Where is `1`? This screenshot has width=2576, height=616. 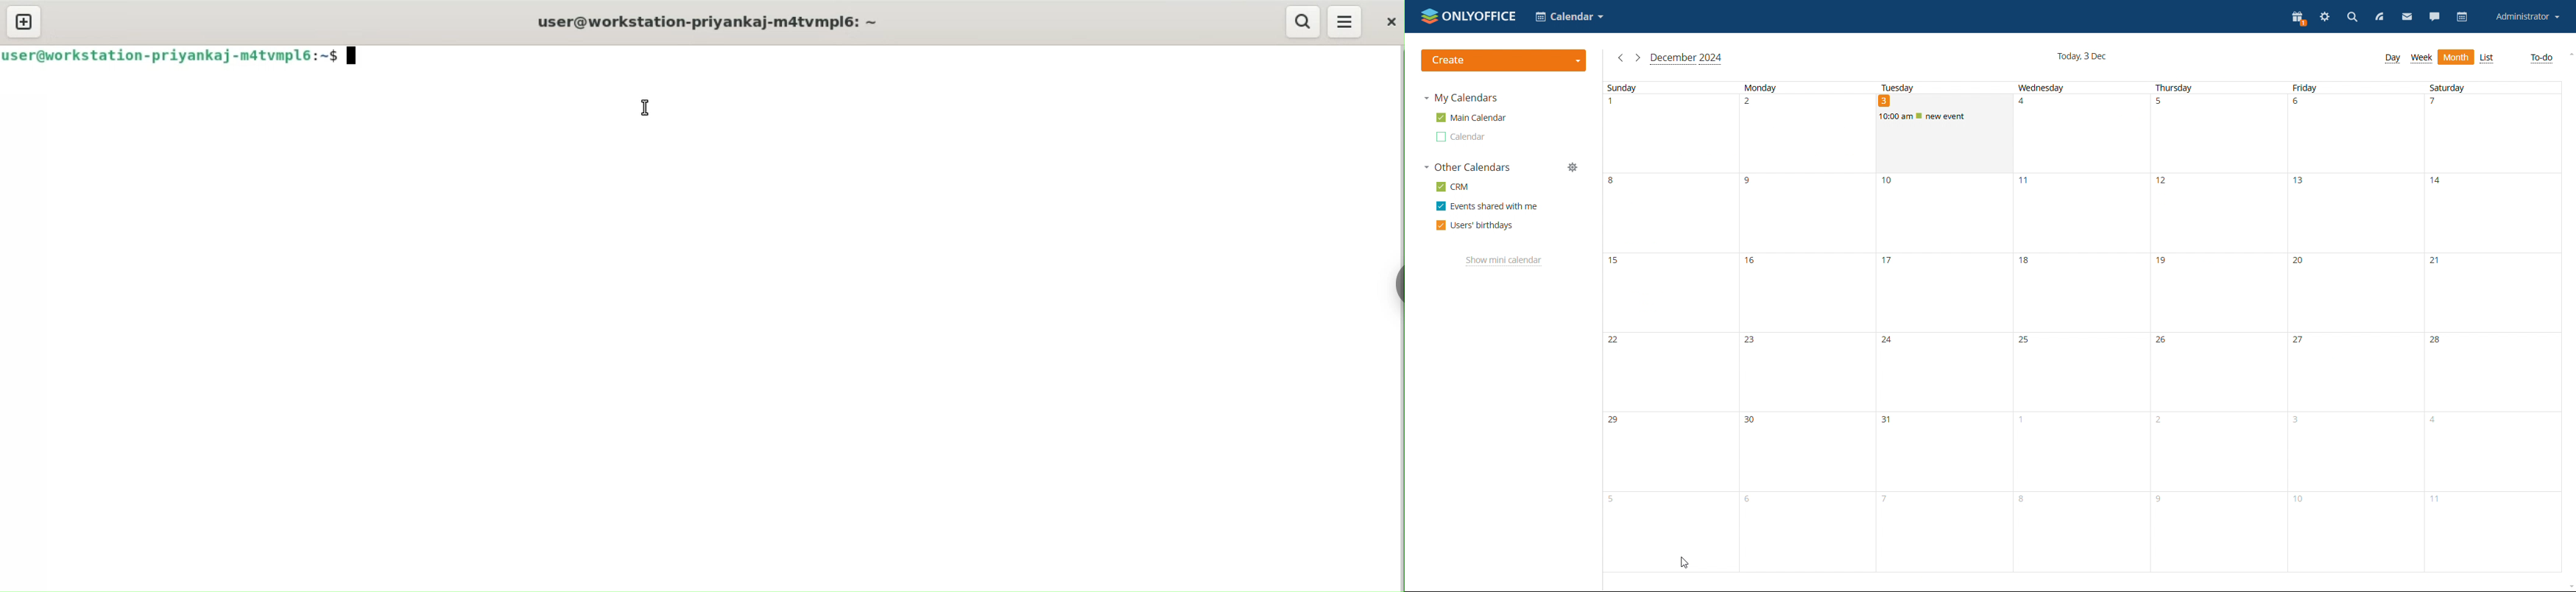 1 is located at coordinates (1670, 134).